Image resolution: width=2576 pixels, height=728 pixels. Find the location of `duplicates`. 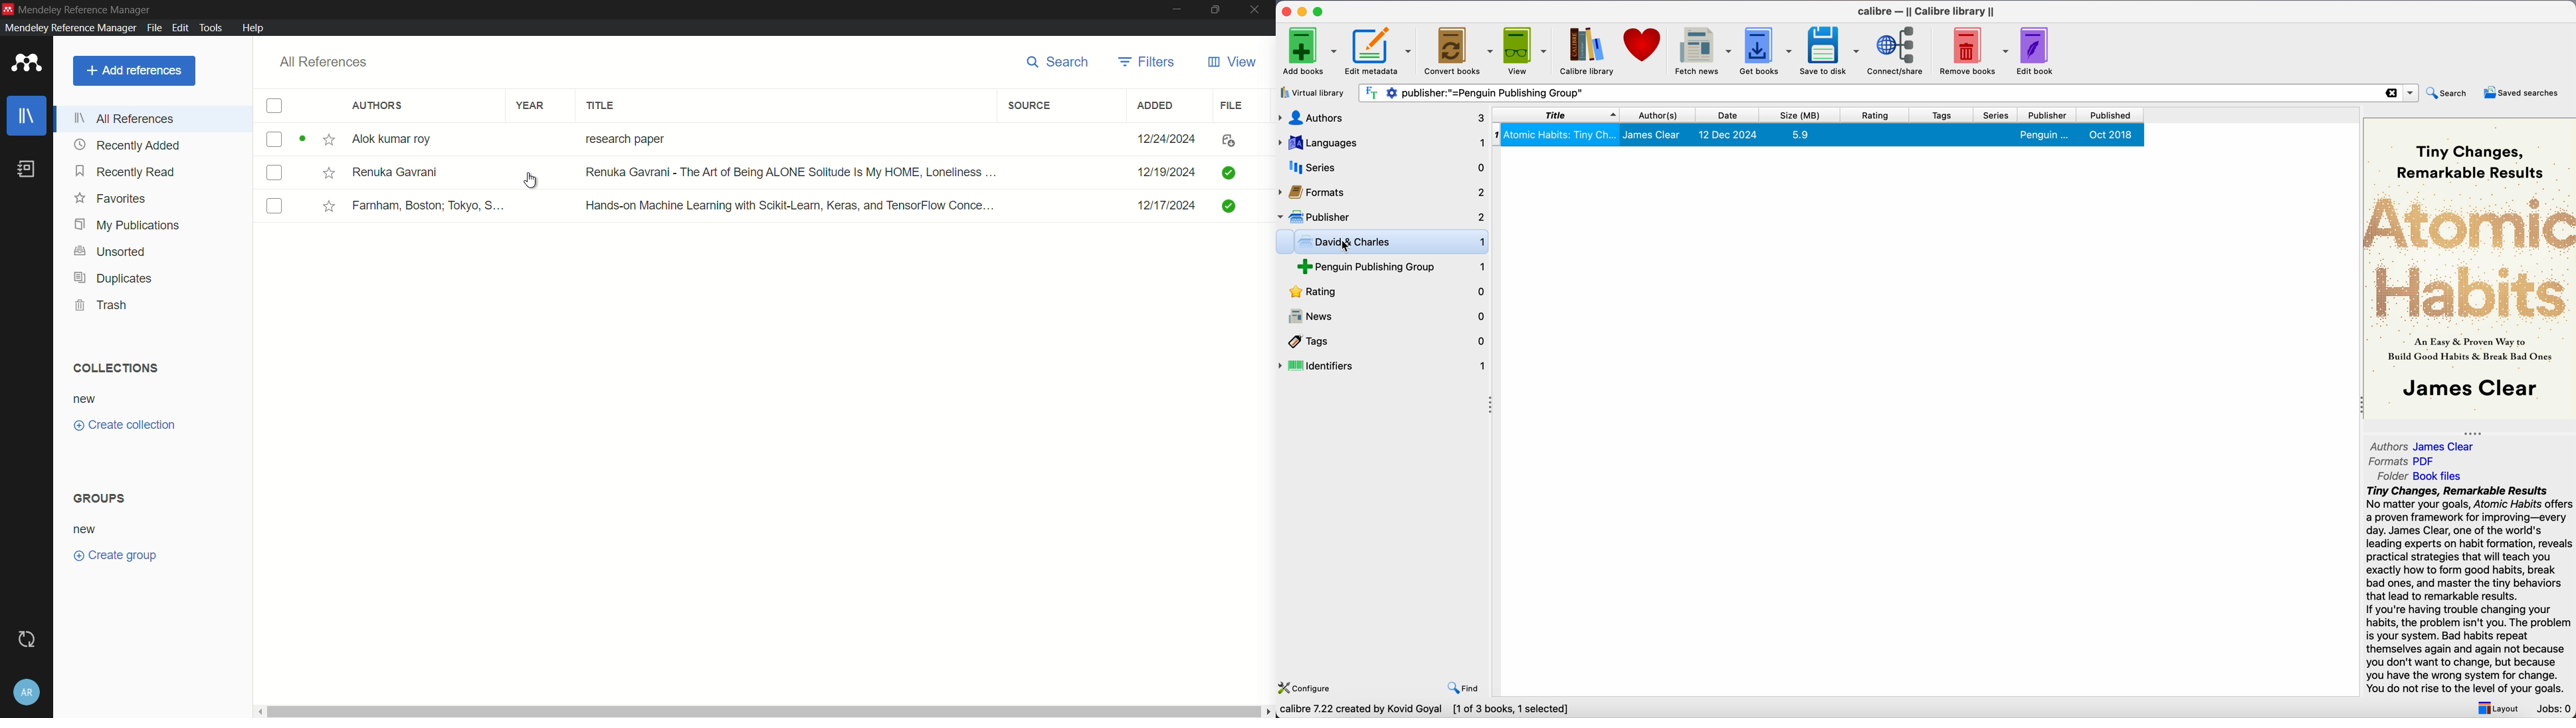

duplicates is located at coordinates (112, 278).